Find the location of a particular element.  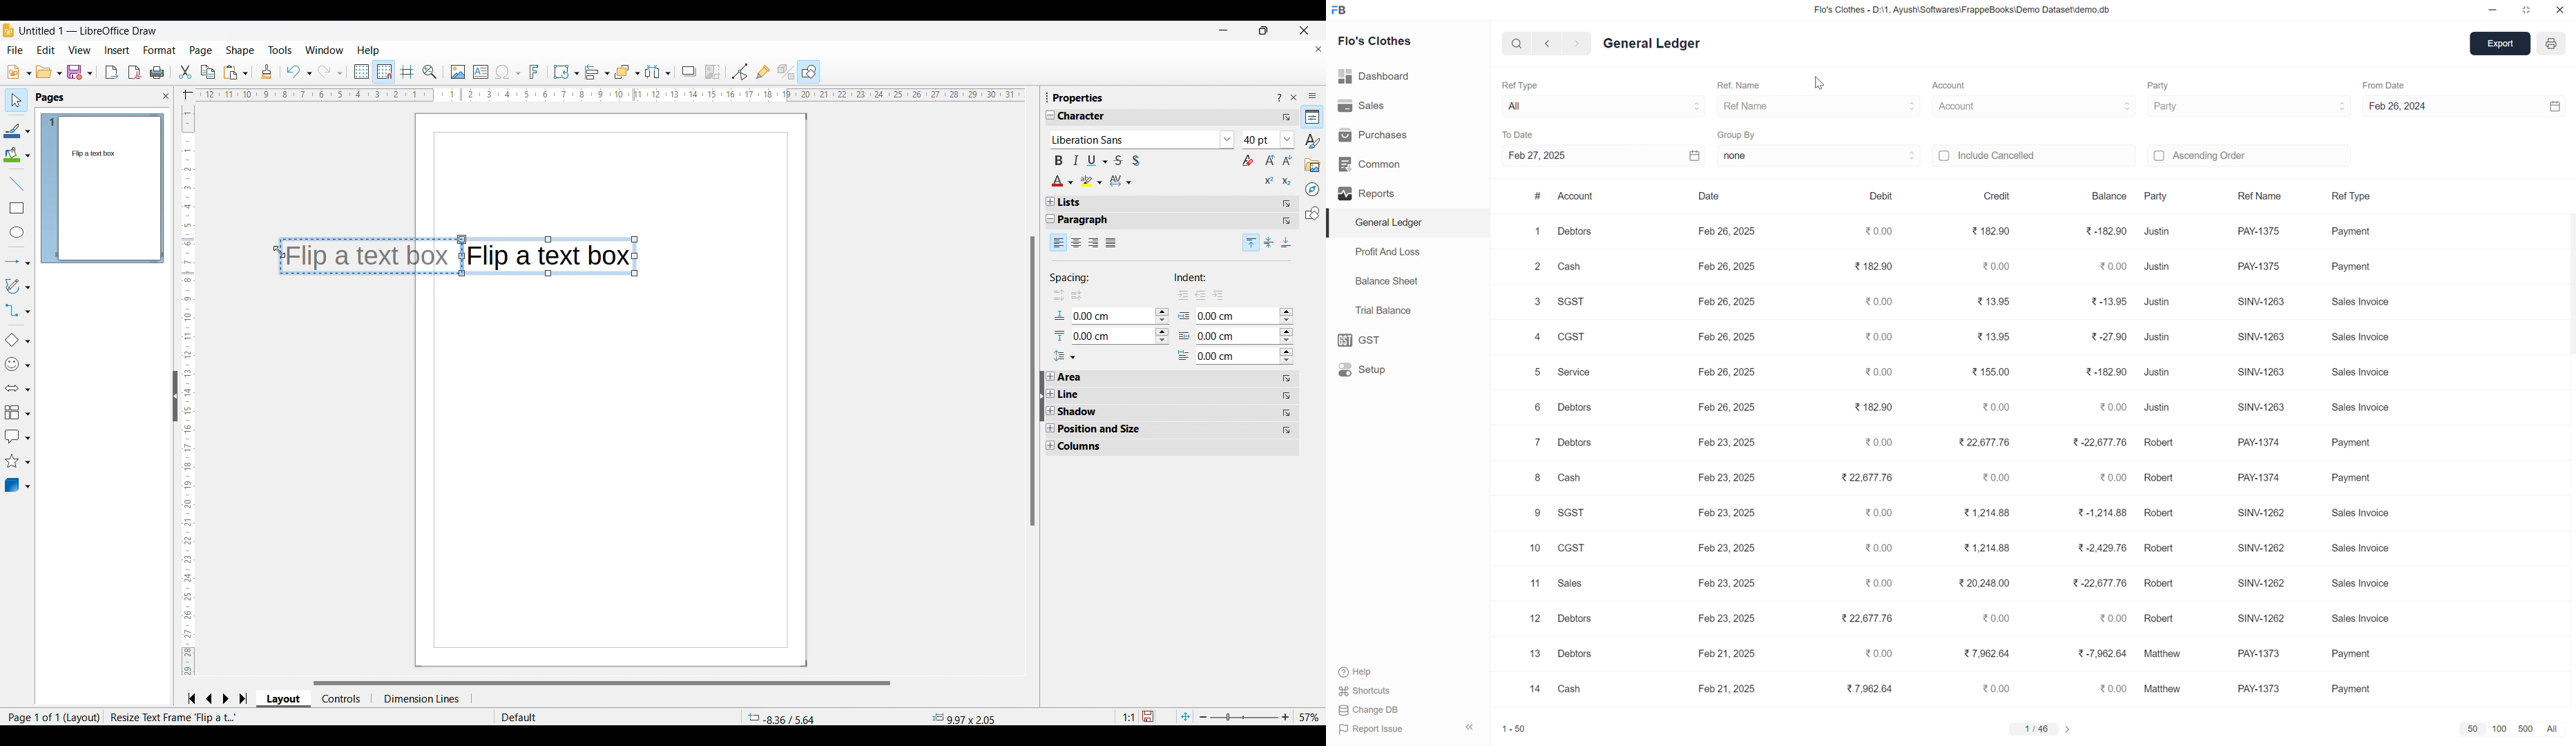

sales invoice is located at coordinates (2361, 407).